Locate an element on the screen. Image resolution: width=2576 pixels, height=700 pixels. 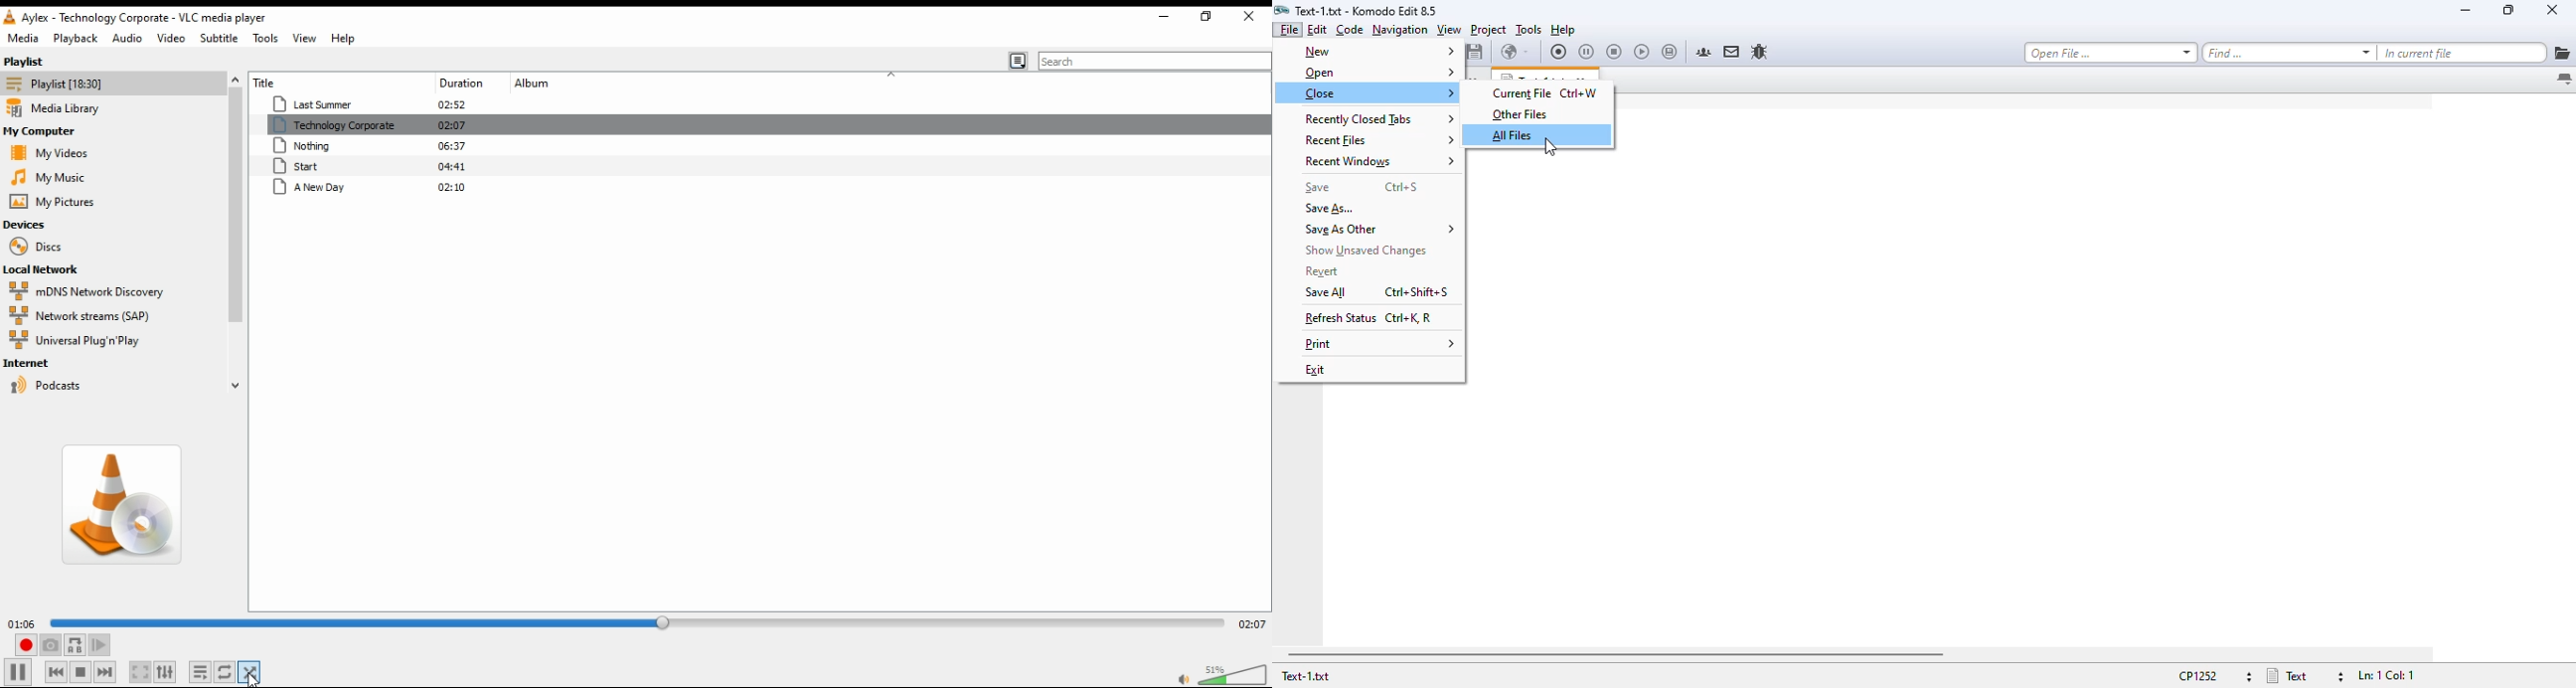
stop is located at coordinates (80, 672).